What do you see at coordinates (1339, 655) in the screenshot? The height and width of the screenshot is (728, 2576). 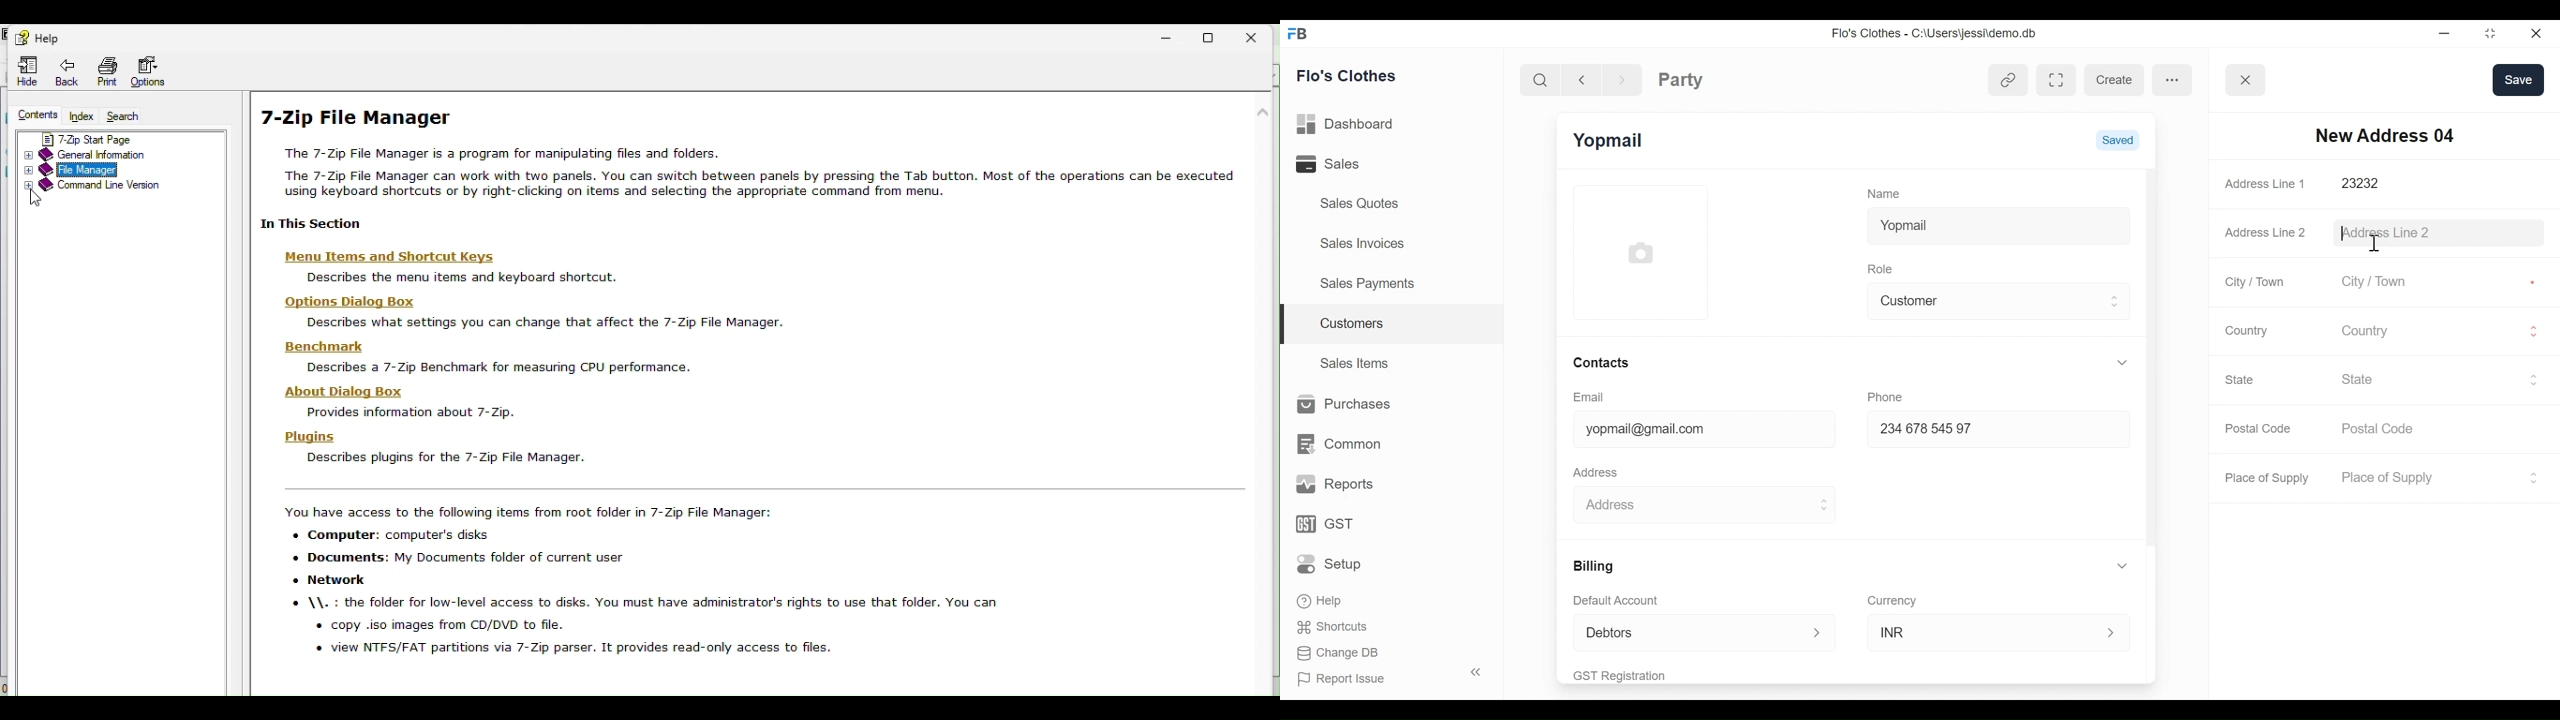 I see `Change DB` at bounding box center [1339, 655].